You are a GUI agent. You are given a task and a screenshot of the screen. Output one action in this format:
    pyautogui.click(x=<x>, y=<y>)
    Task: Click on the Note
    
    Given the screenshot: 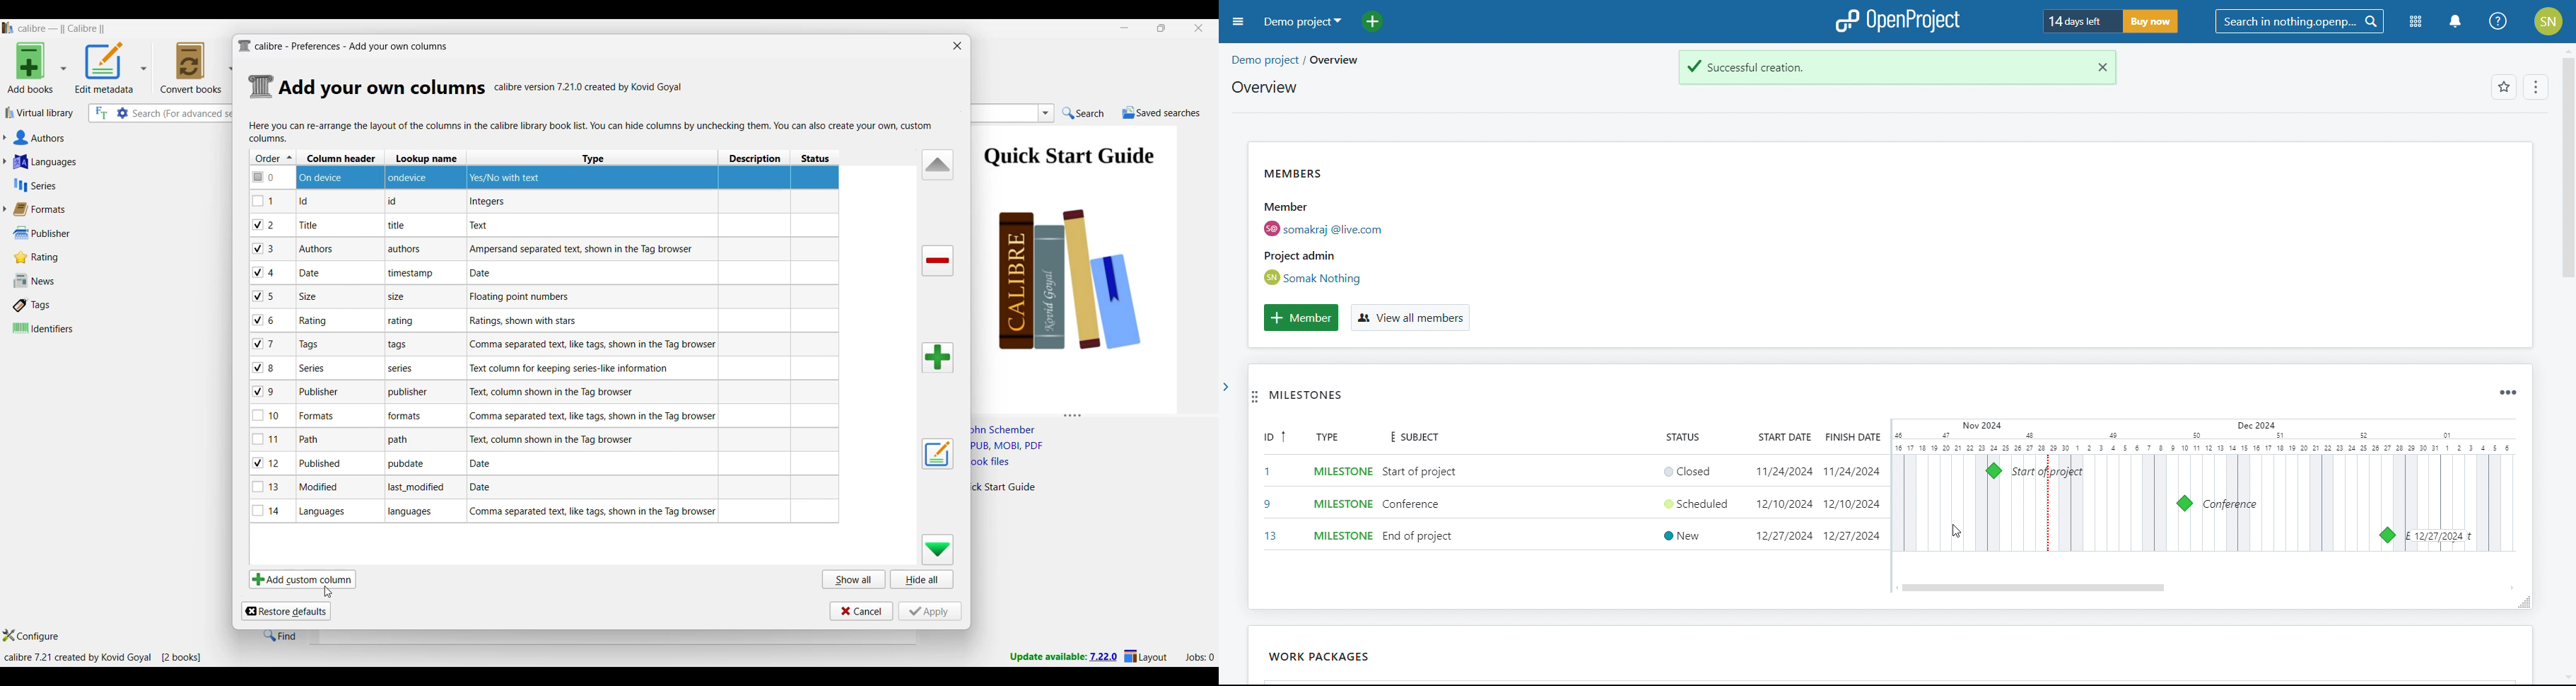 What is the action you would take?
    pyautogui.click(x=308, y=439)
    